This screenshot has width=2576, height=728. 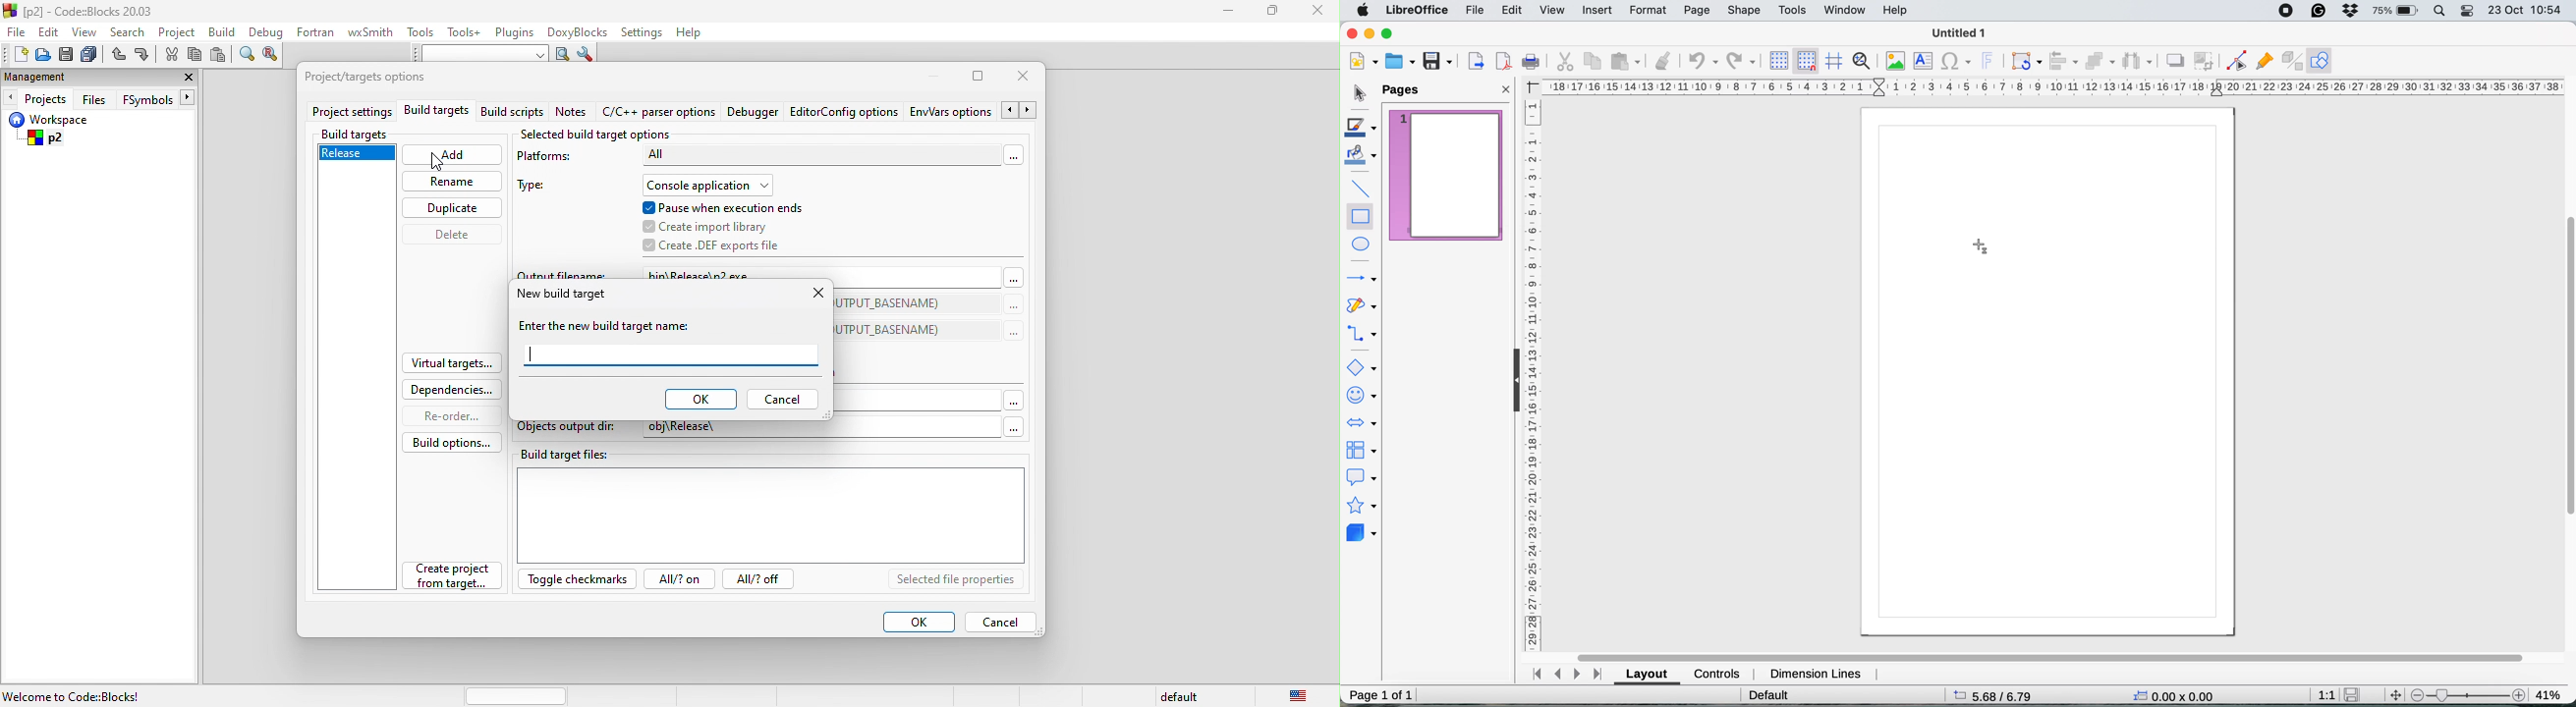 I want to click on create project from target, so click(x=455, y=574).